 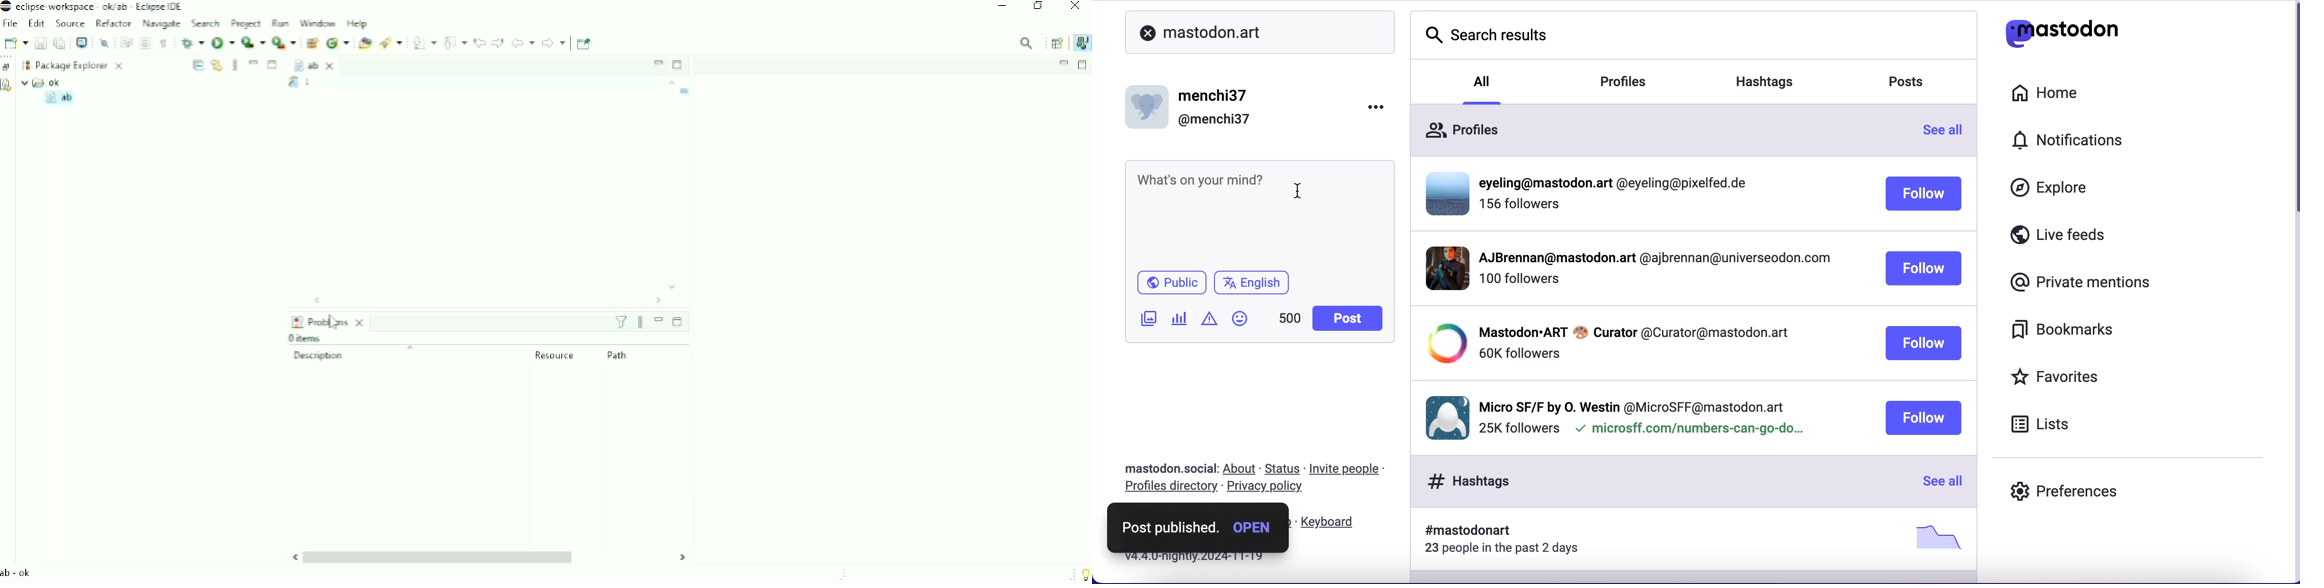 What do you see at coordinates (1149, 104) in the screenshot?
I see `display picture` at bounding box center [1149, 104].